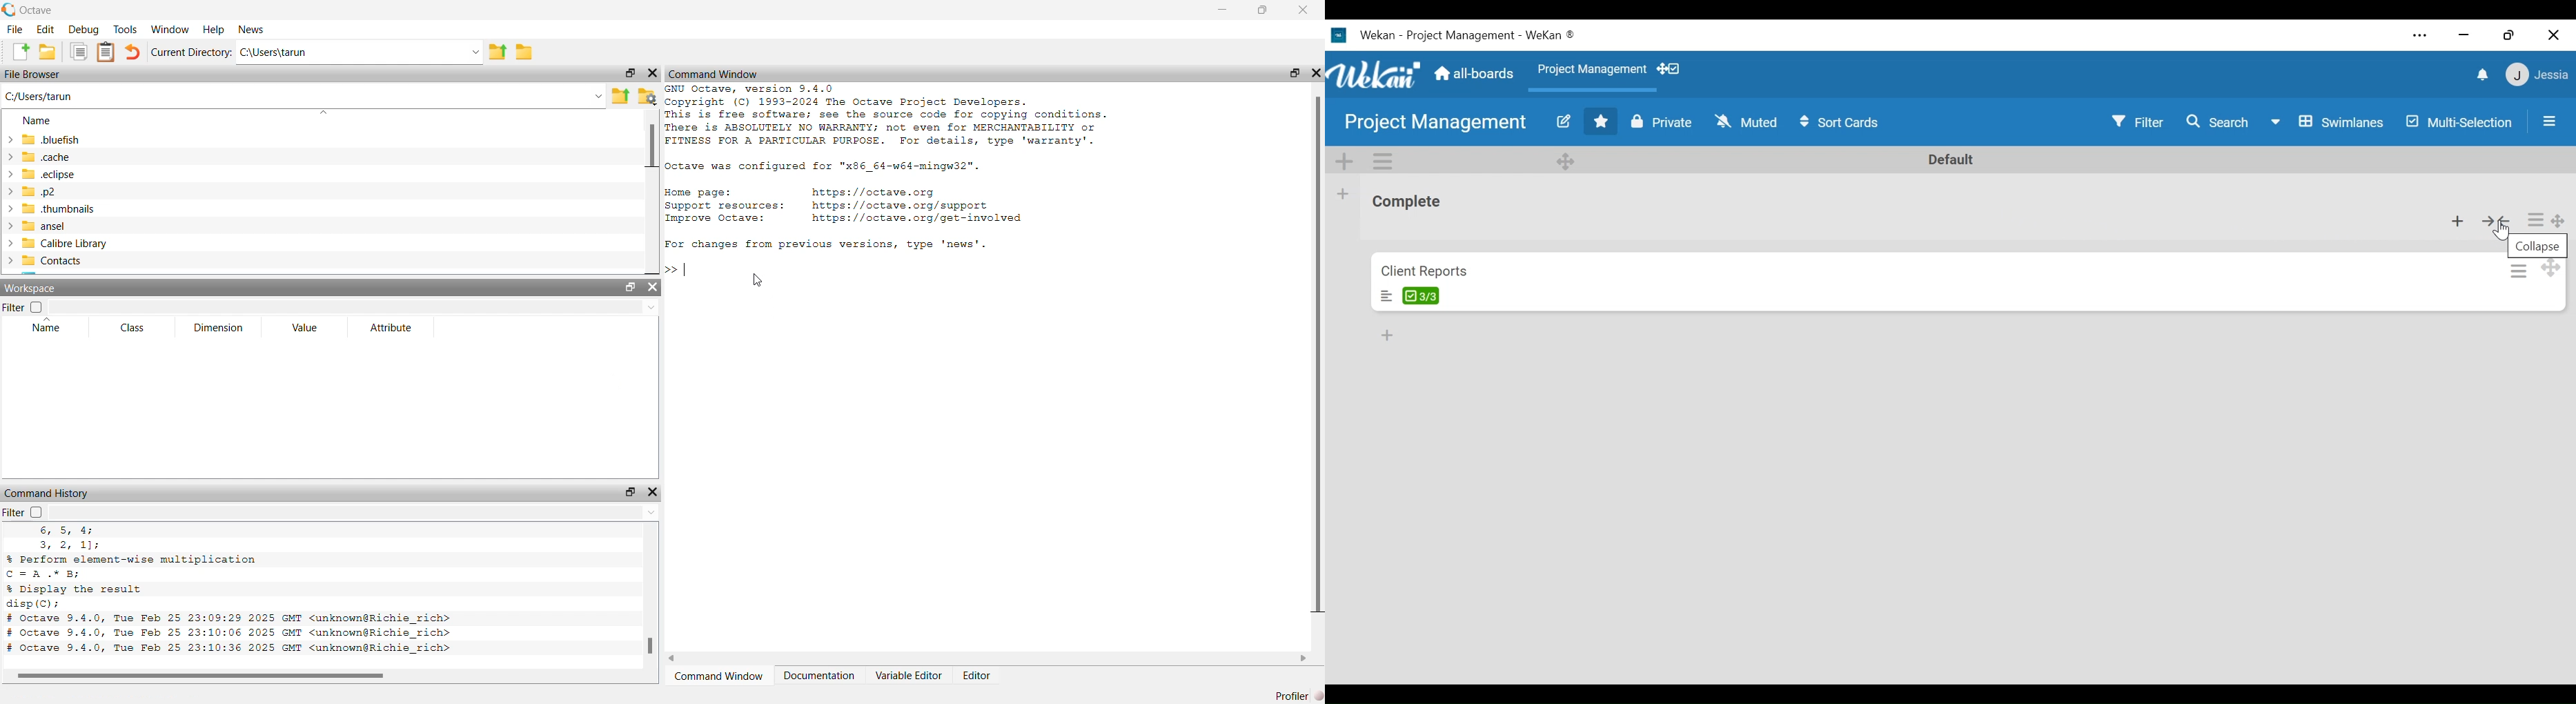  I want to click on .bluefish, so click(42, 141).